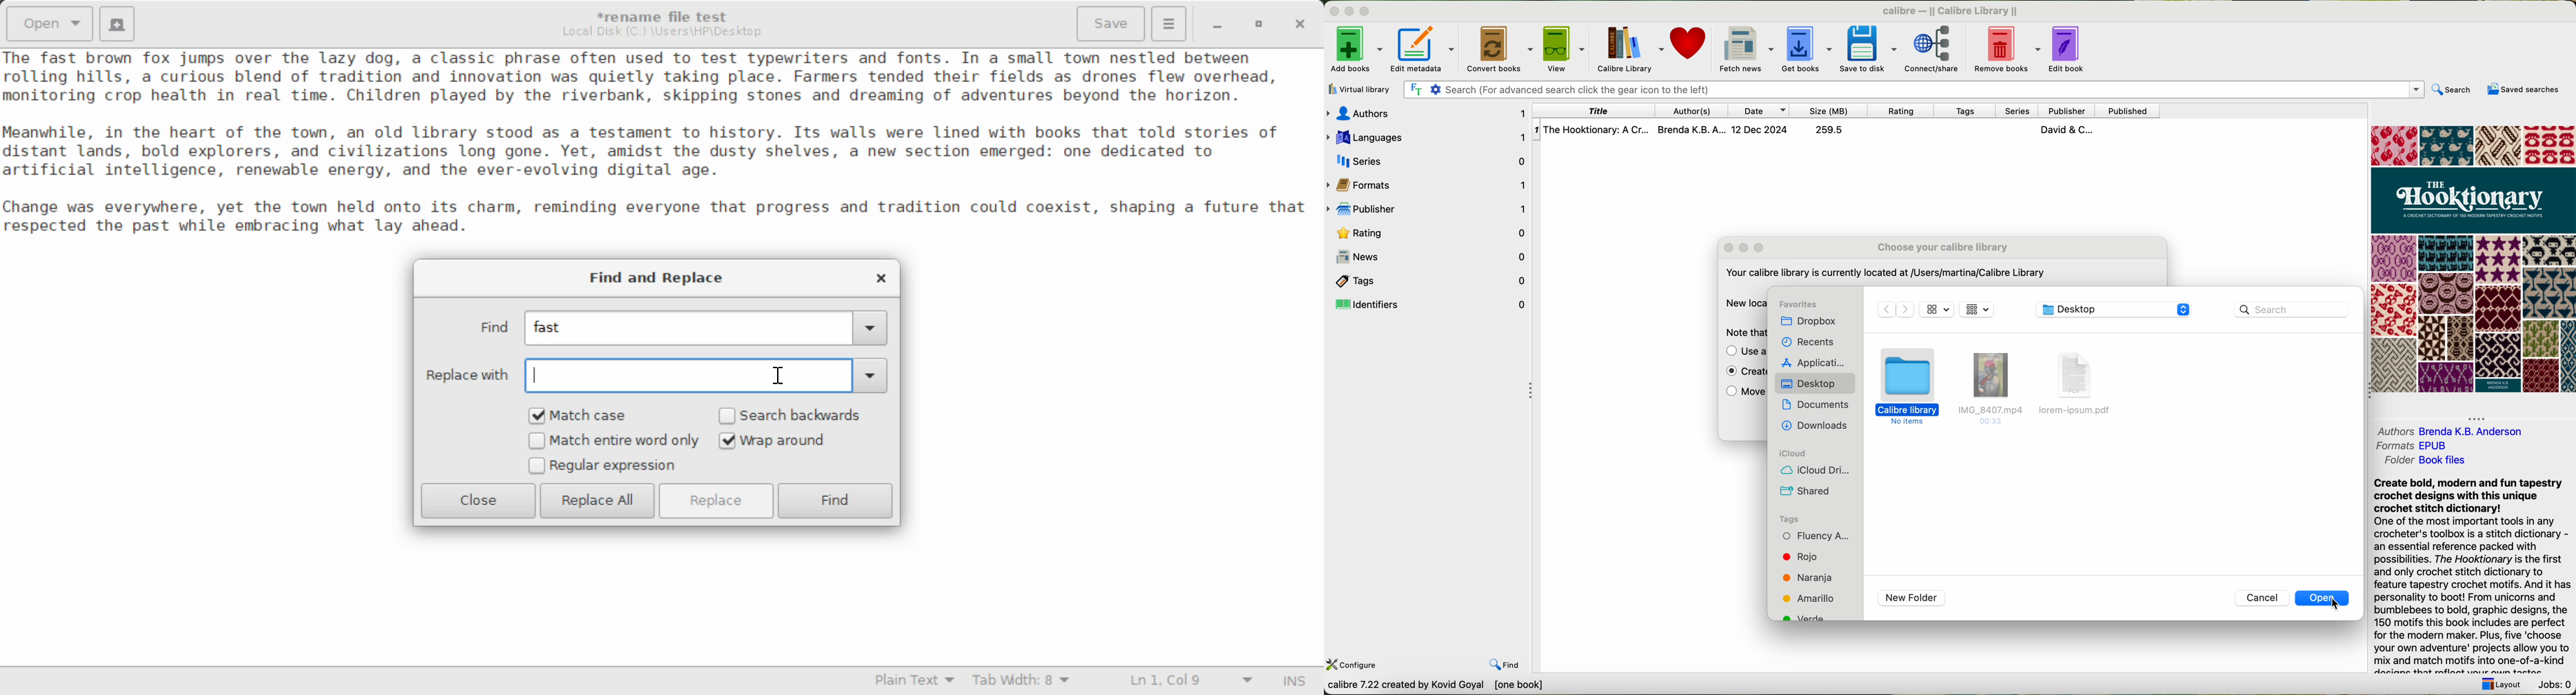 The width and height of the screenshot is (2576, 700). I want to click on file, so click(2076, 385).